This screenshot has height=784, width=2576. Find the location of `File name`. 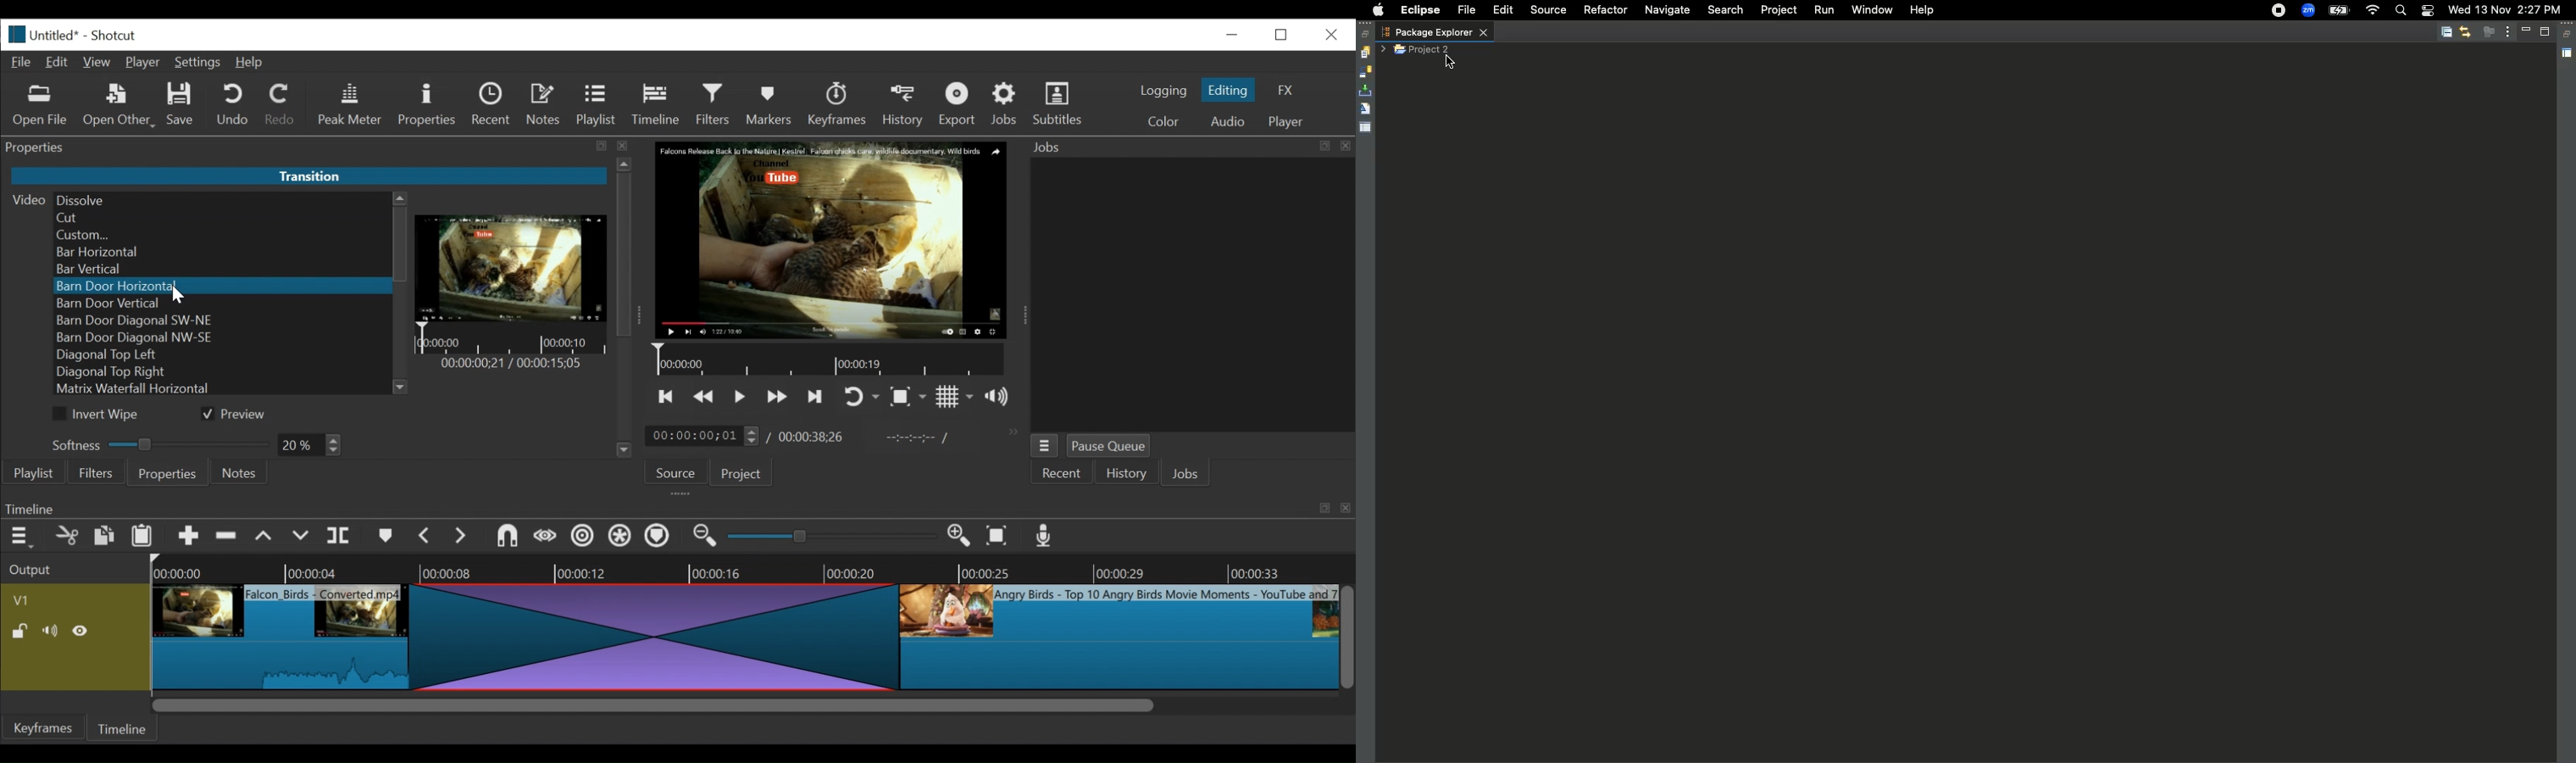

File name is located at coordinates (56, 37).